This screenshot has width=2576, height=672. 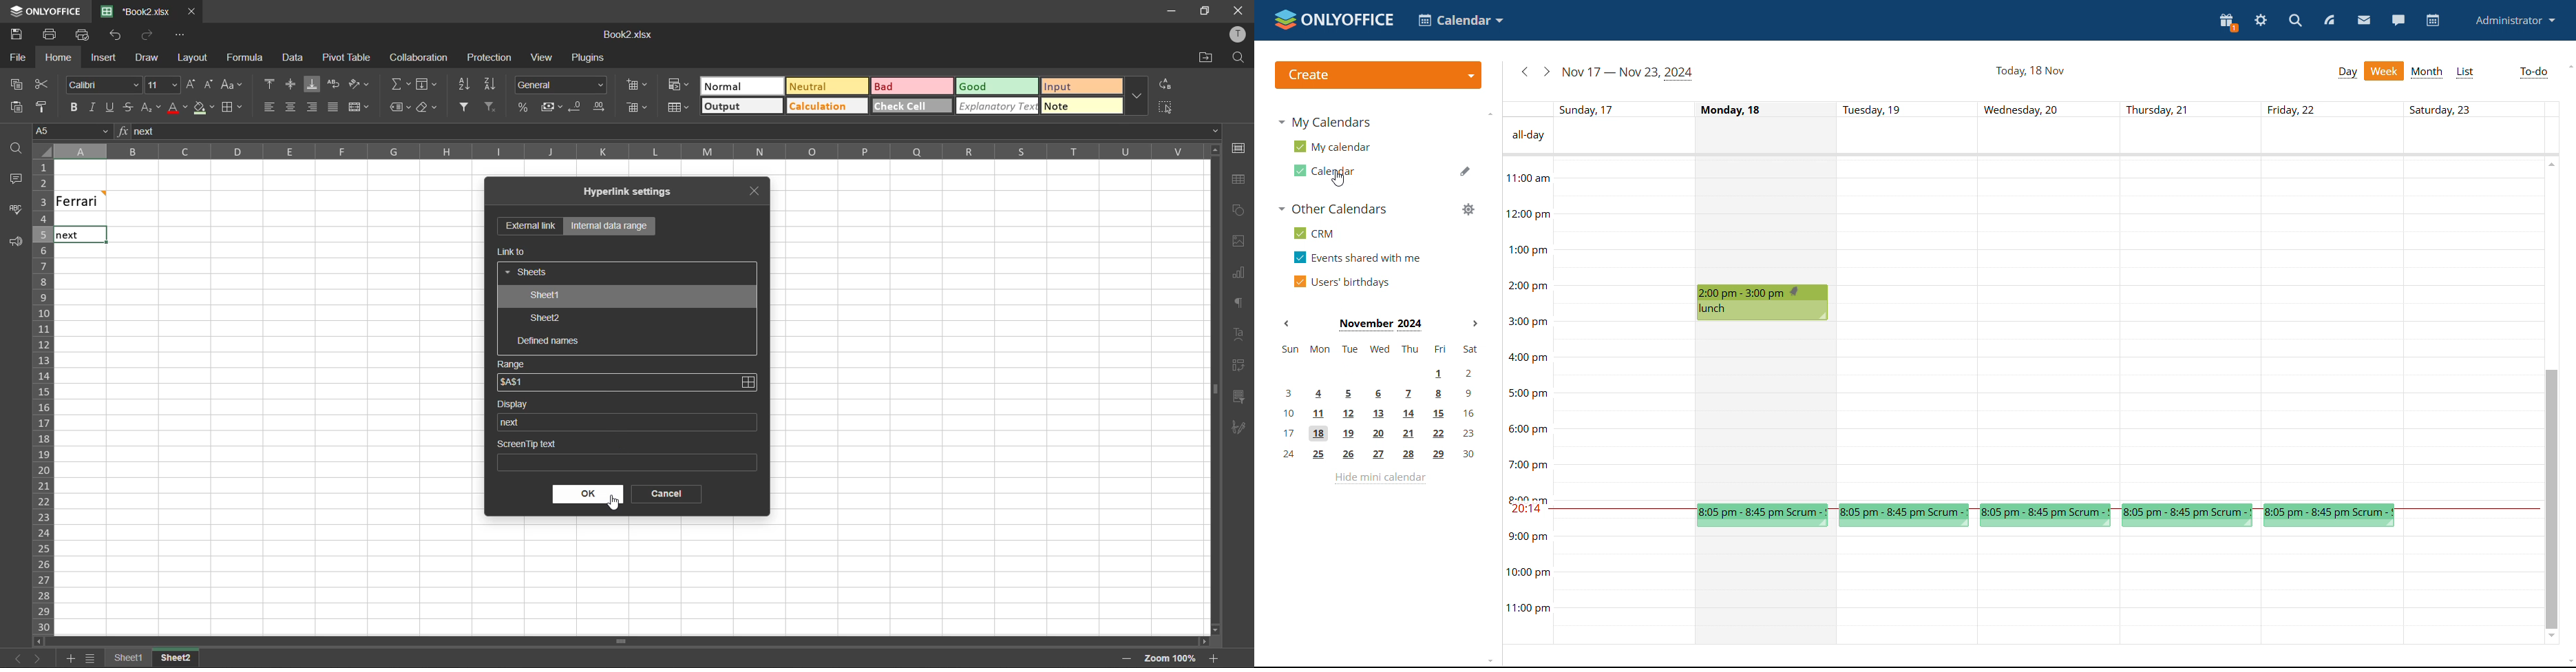 What do you see at coordinates (313, 107) in the screenshot?
I see `align  right` at bounding box center [313, 107].